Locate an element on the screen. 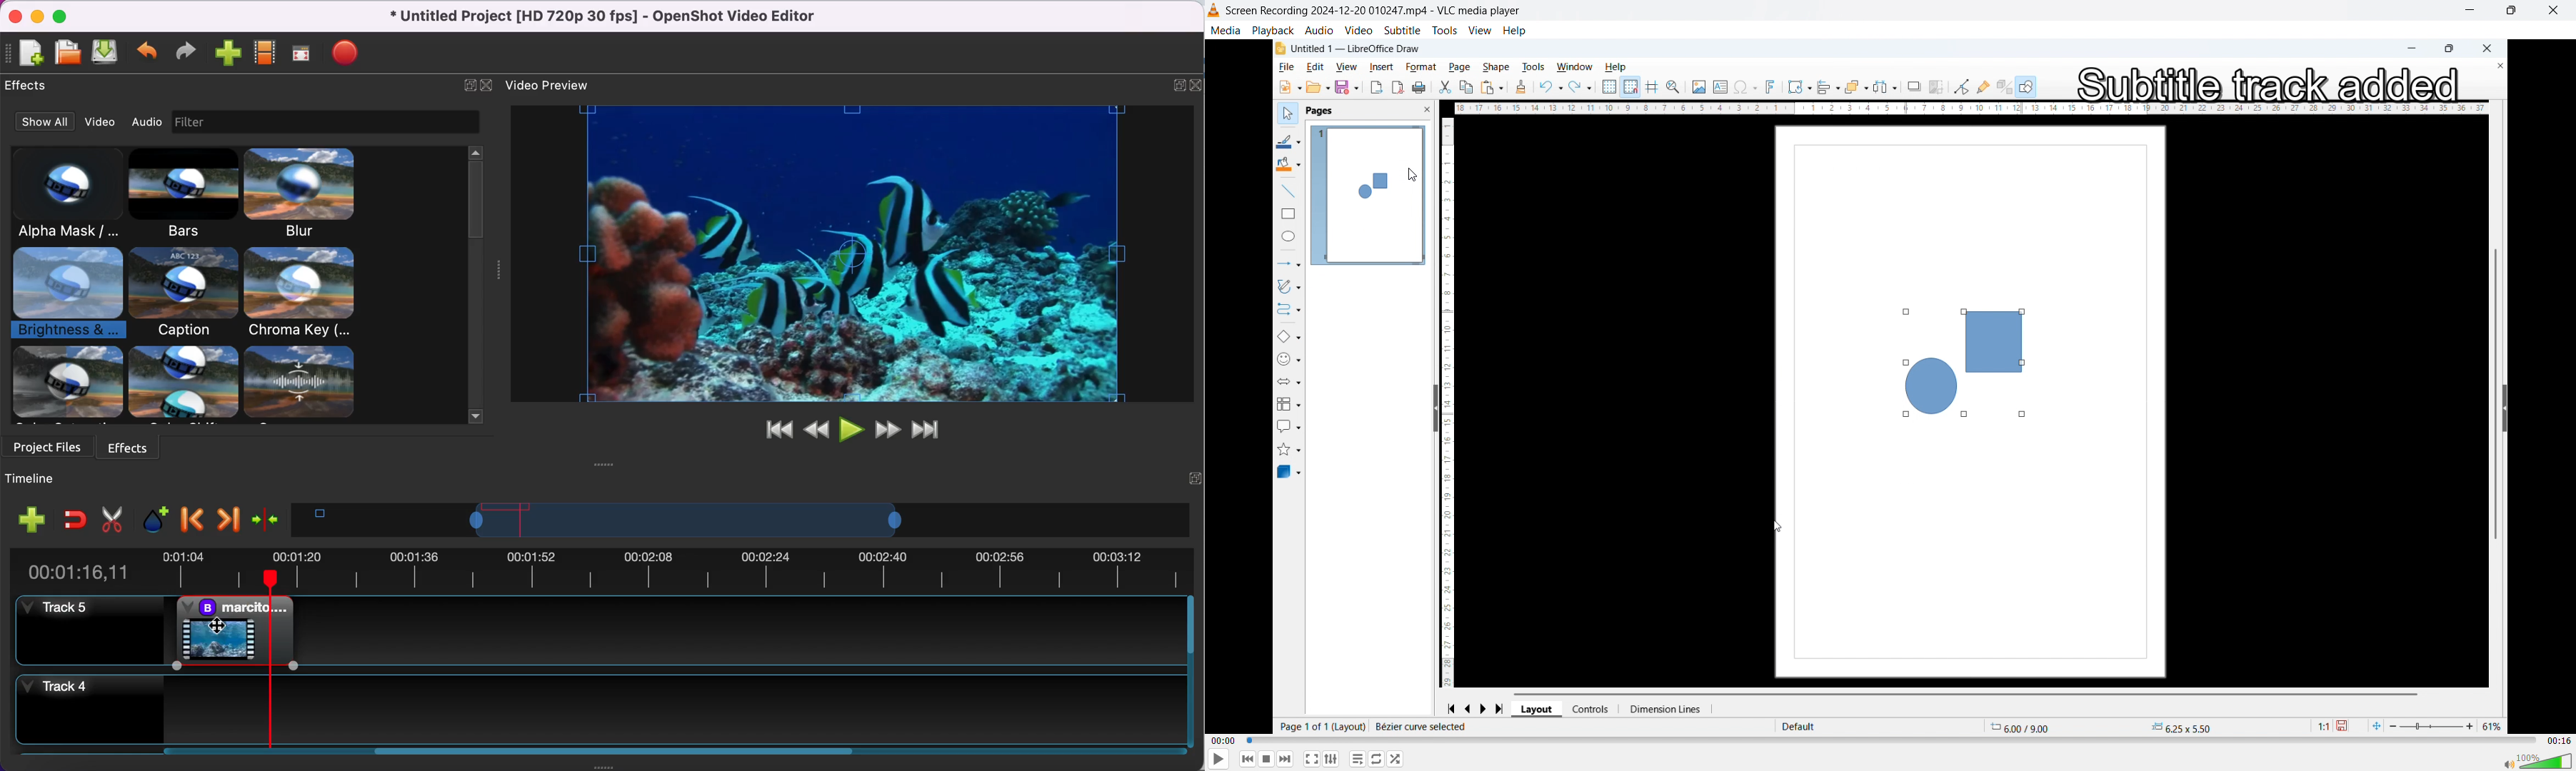  fontwork text is located at coordinates (1773, 87).